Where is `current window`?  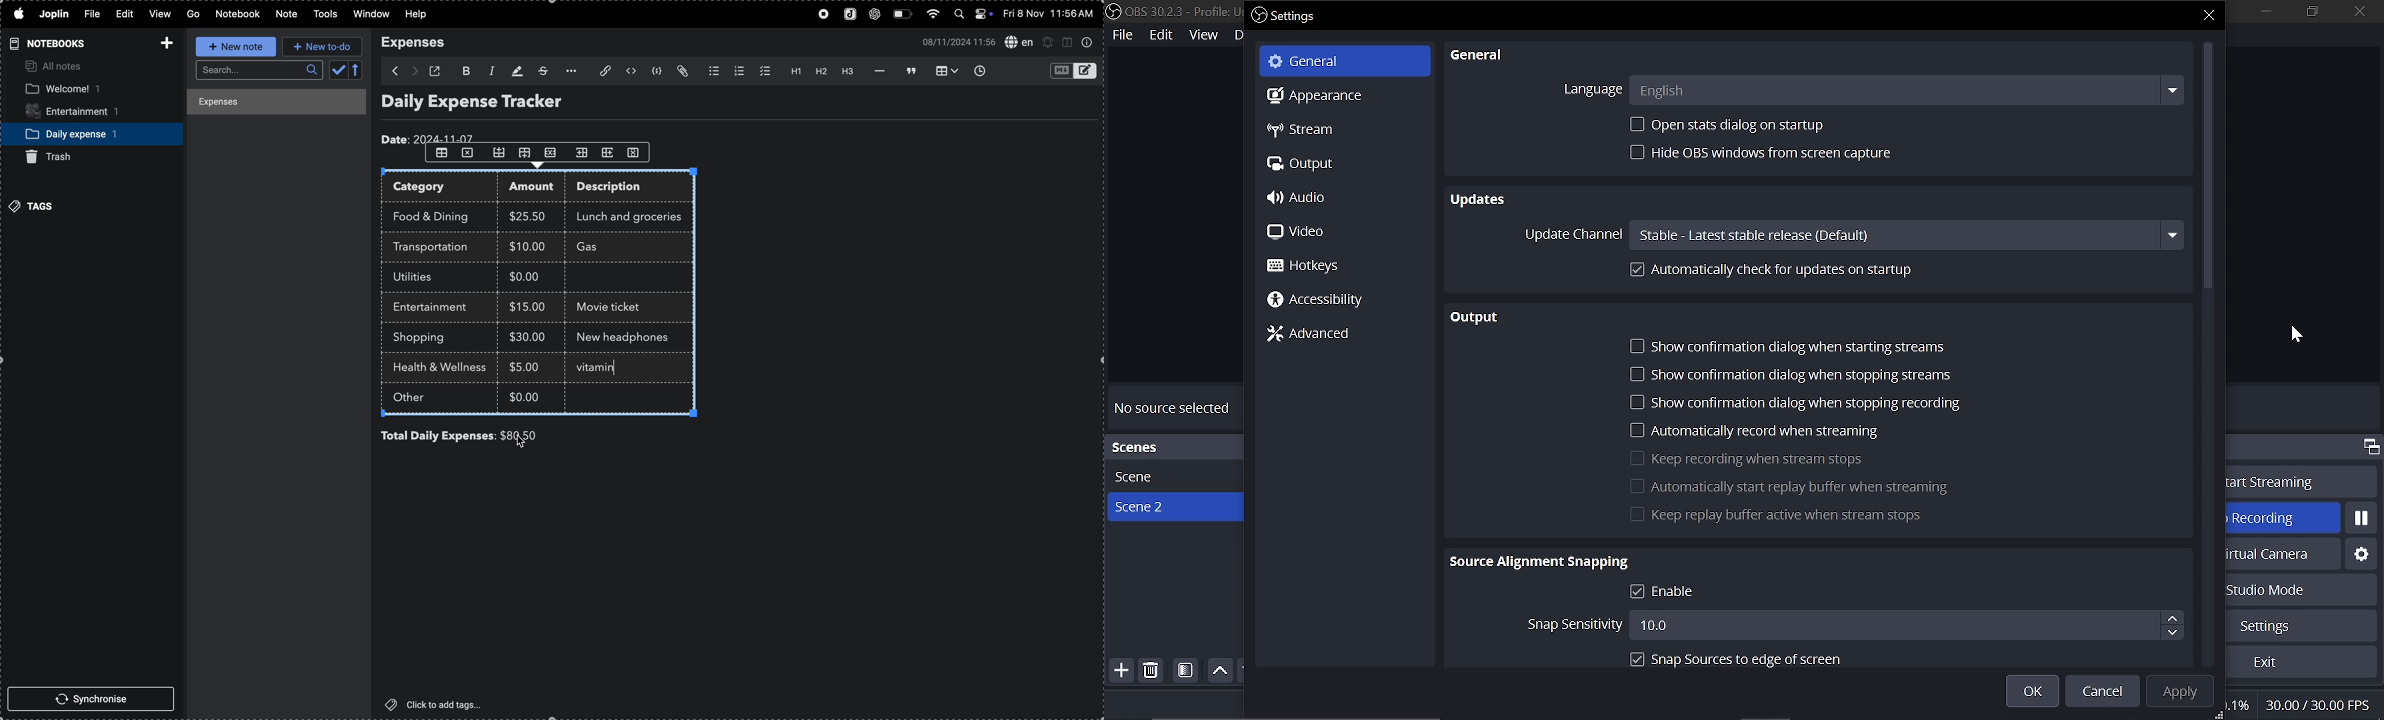 current window is located at coordinates (1290, 15).